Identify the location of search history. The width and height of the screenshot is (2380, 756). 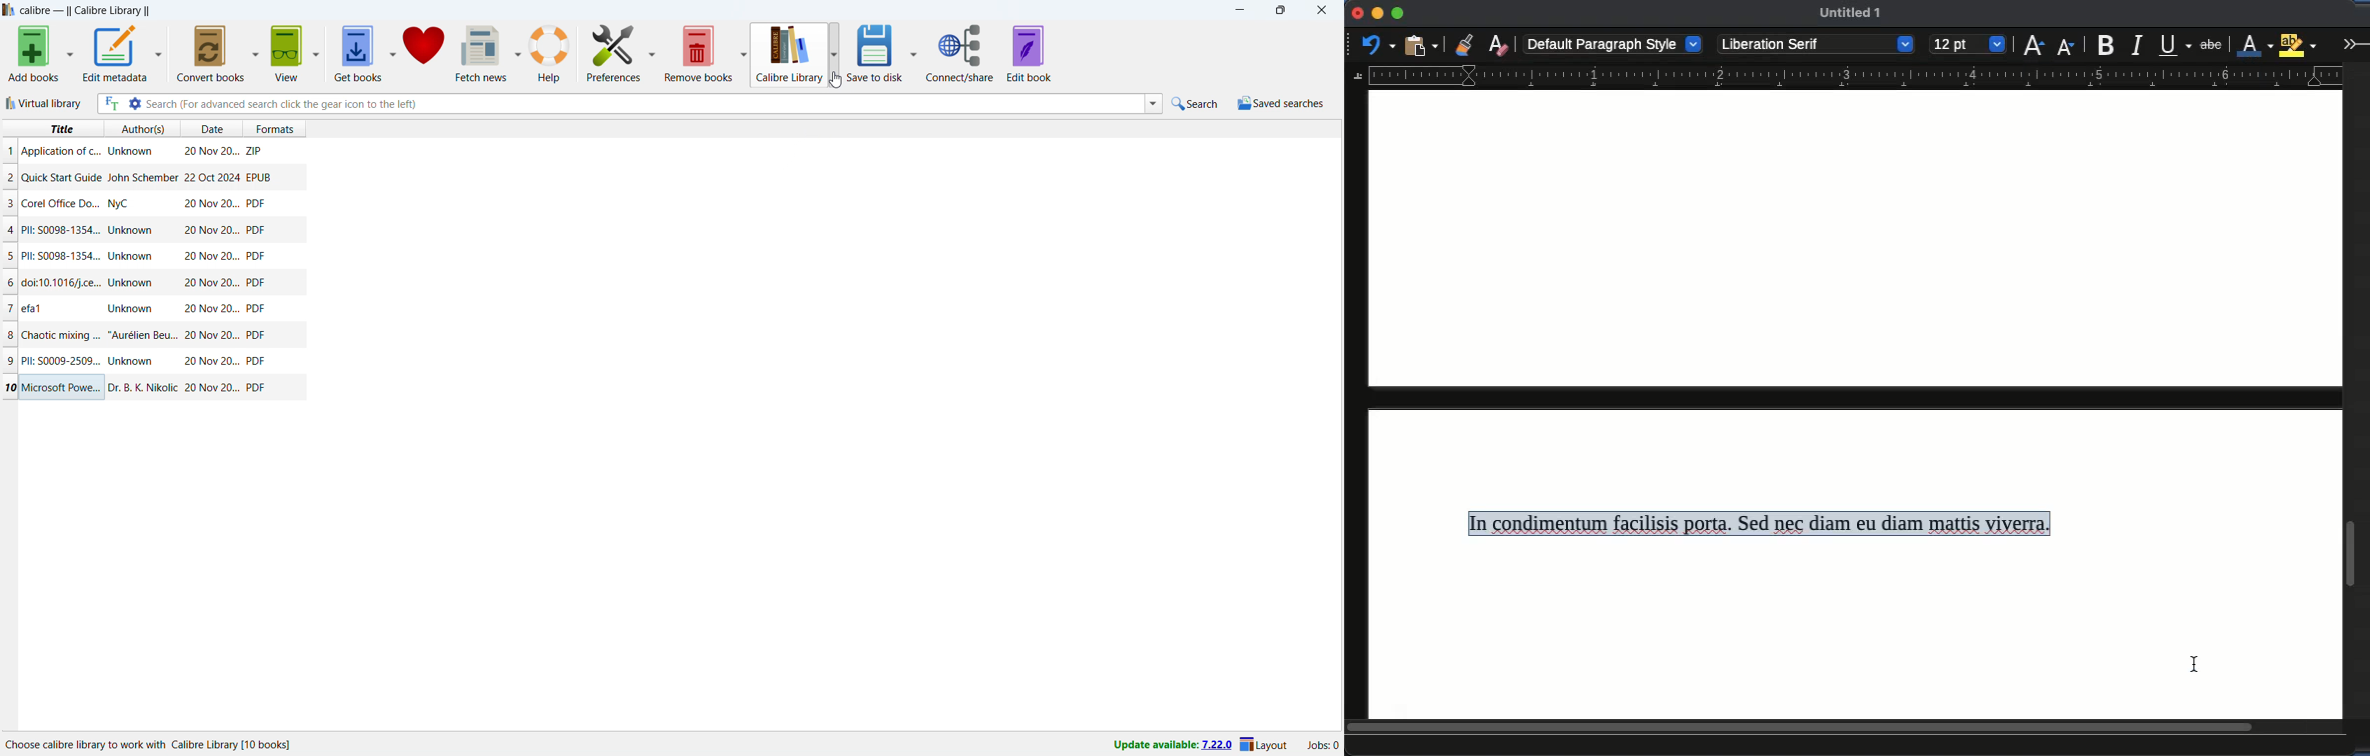
(1154, 104).